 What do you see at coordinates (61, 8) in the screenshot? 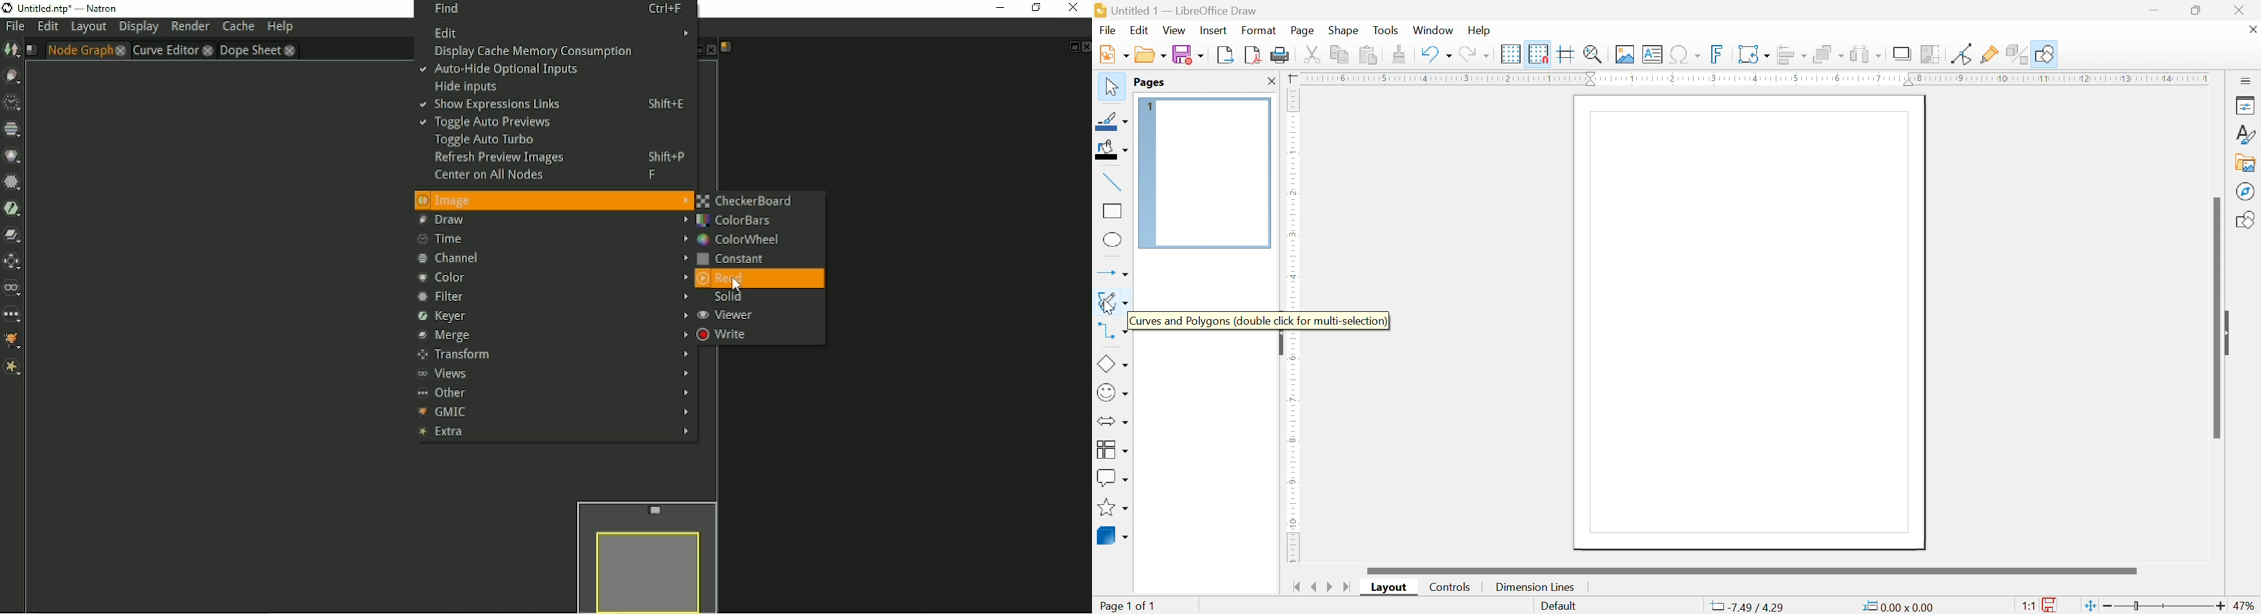
I see `Title` at bounding box center [61, 8].